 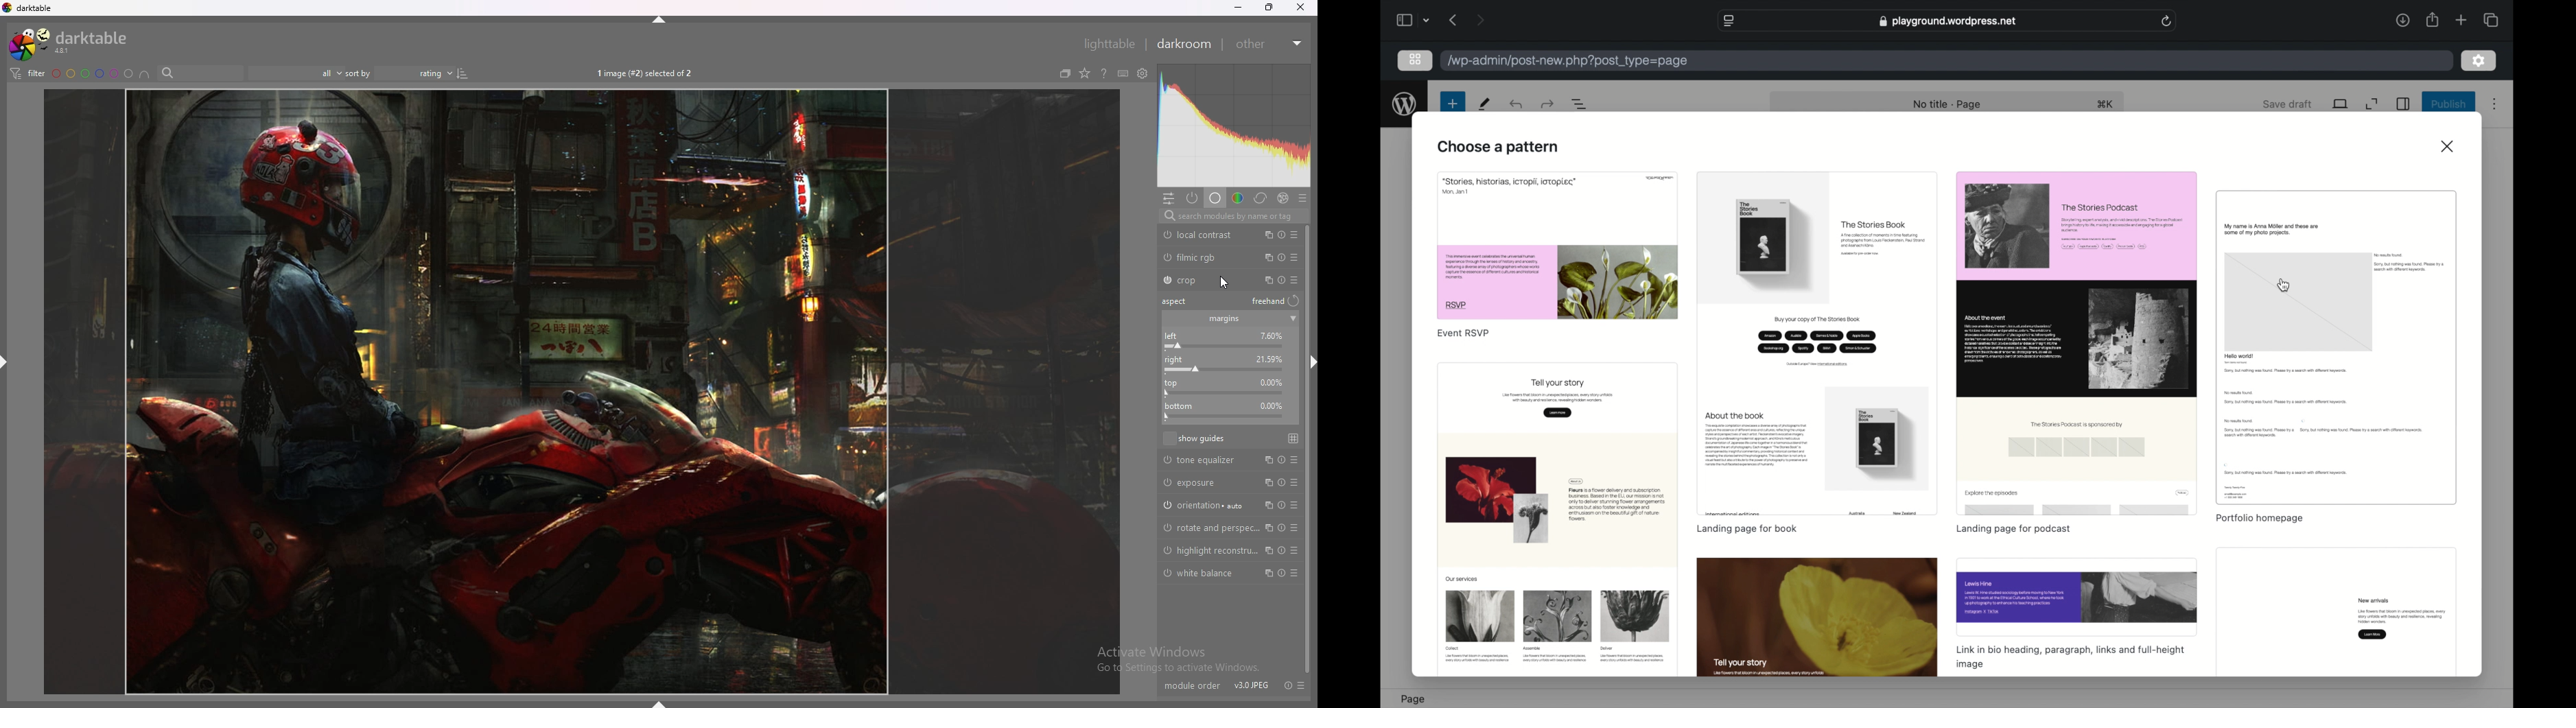 I want to click on multiple instances action, so click(x=1265, y=279).